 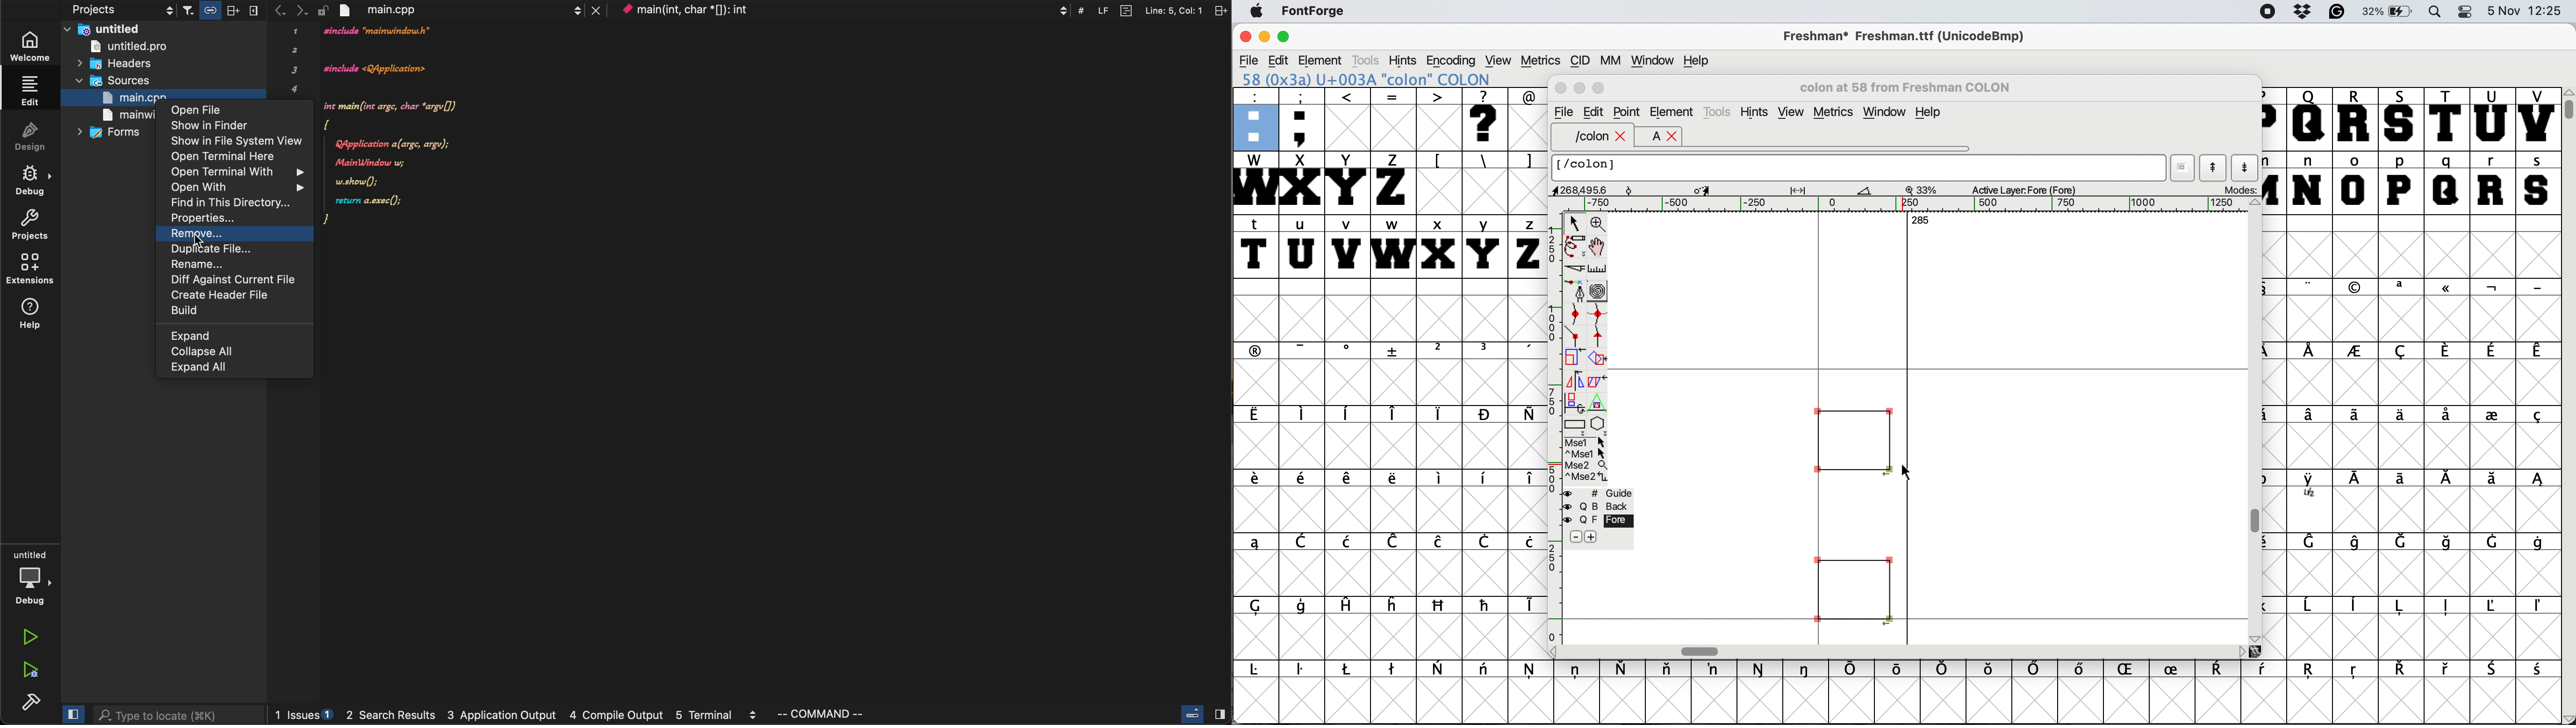 What do you see at coordinates (2359, 480) in the screenshot?
I see `symbol` at bounding box center [2359, 480].